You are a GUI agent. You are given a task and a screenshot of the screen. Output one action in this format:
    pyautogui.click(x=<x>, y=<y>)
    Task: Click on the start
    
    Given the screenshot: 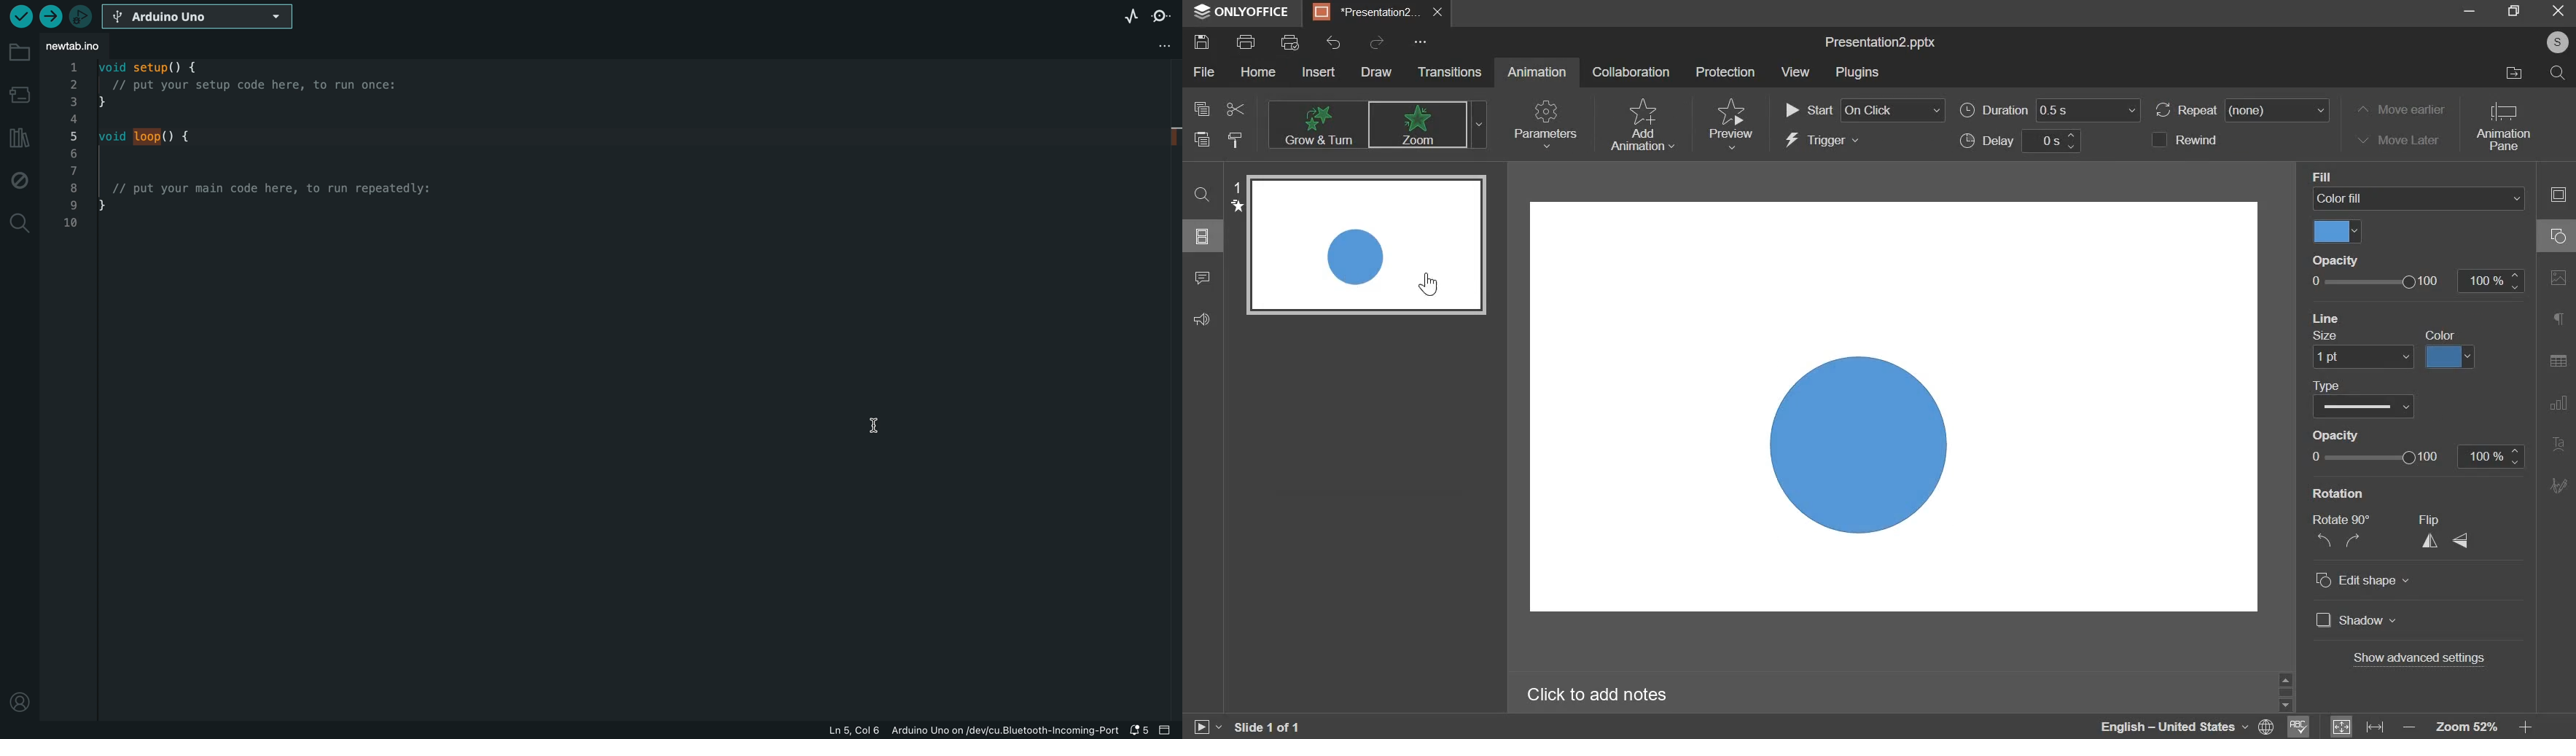 What is the action you would take?
    pyautogui.click(x=1865, y=109)
    